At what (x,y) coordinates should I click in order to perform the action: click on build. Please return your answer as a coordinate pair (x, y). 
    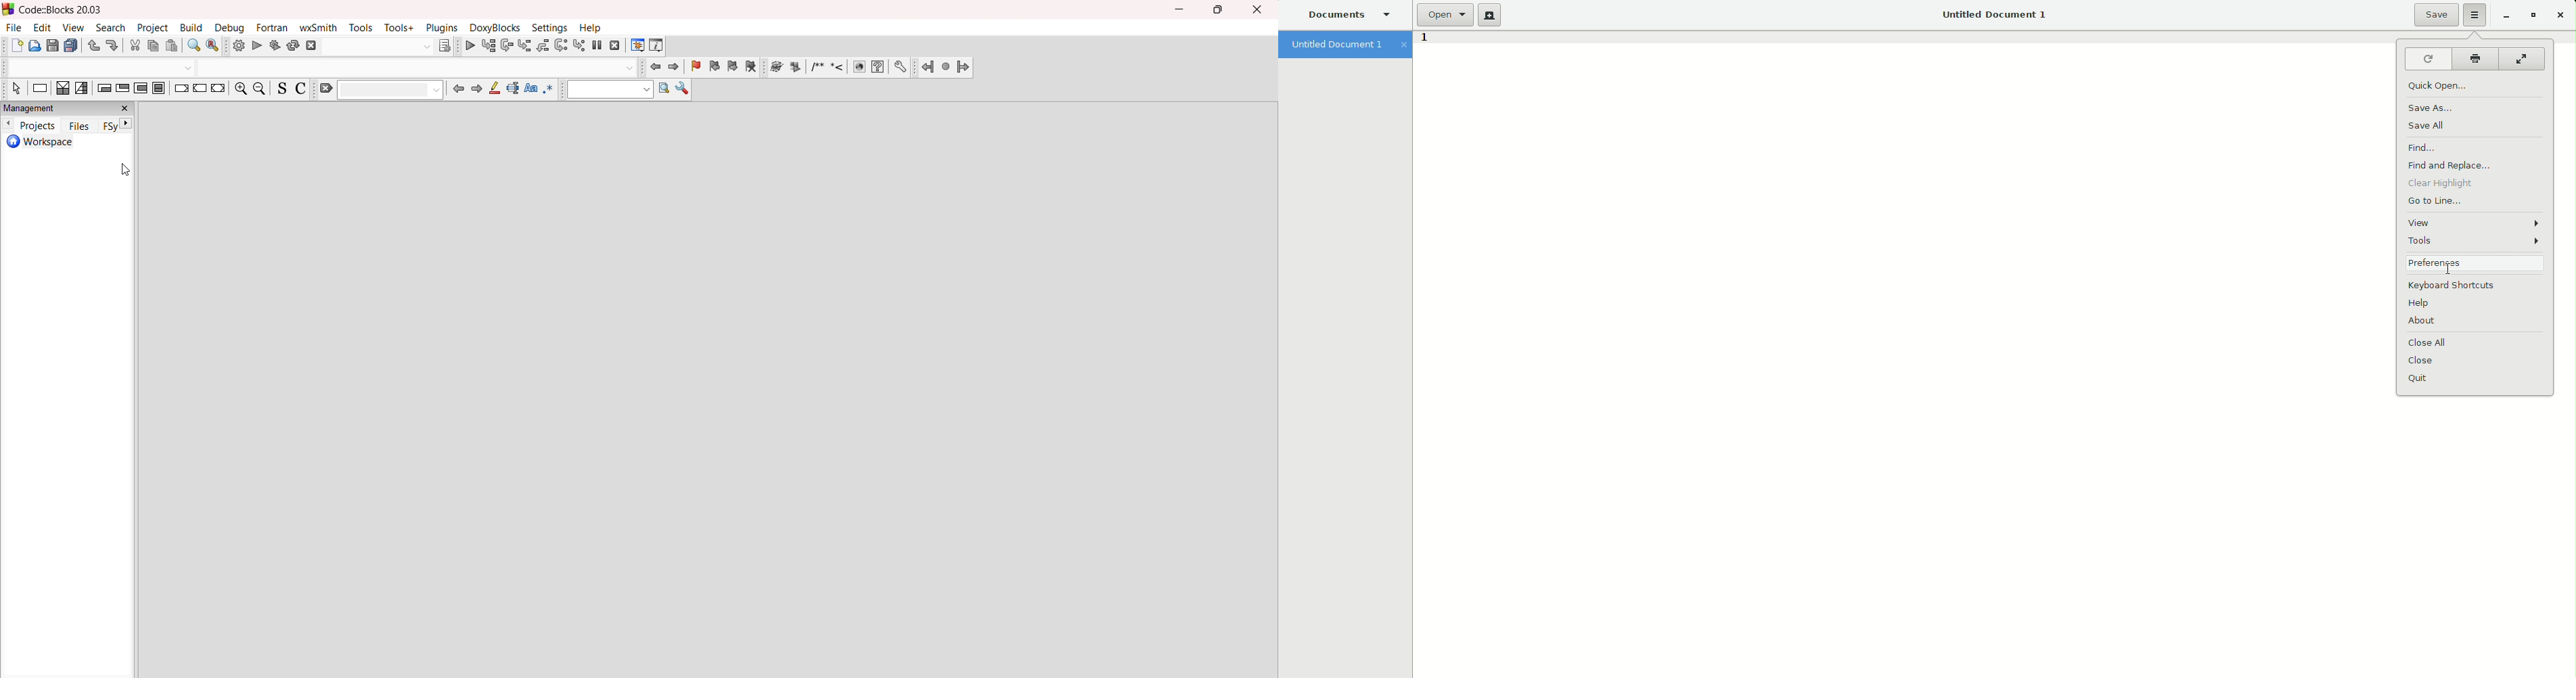
    Looking at the image, I should click on (193, 28).